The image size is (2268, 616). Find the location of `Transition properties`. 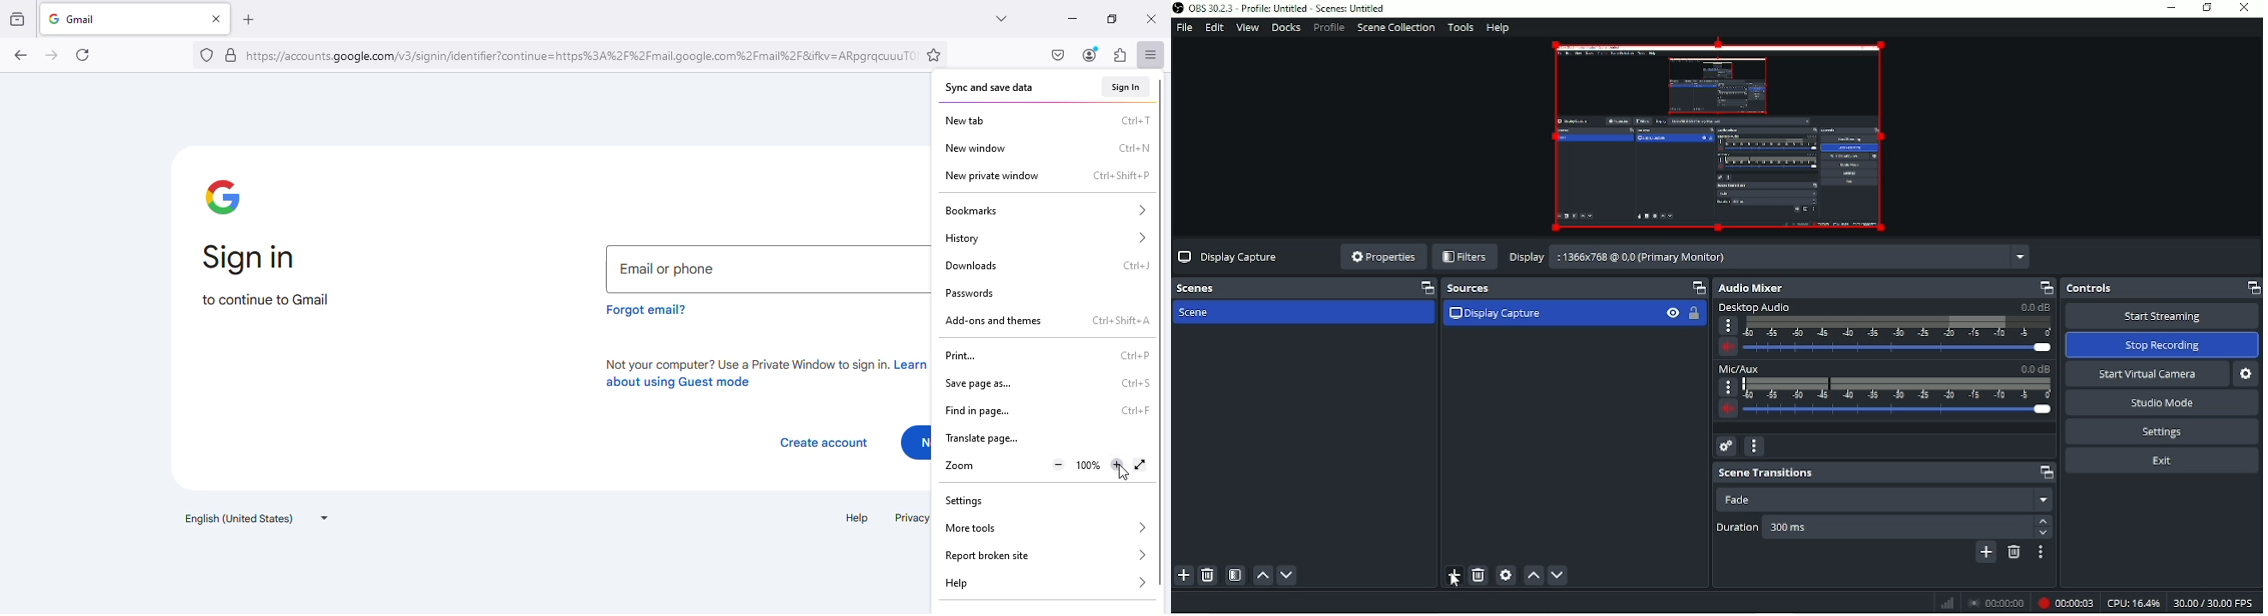

Transition properties is located at coordinates (2041, 552).